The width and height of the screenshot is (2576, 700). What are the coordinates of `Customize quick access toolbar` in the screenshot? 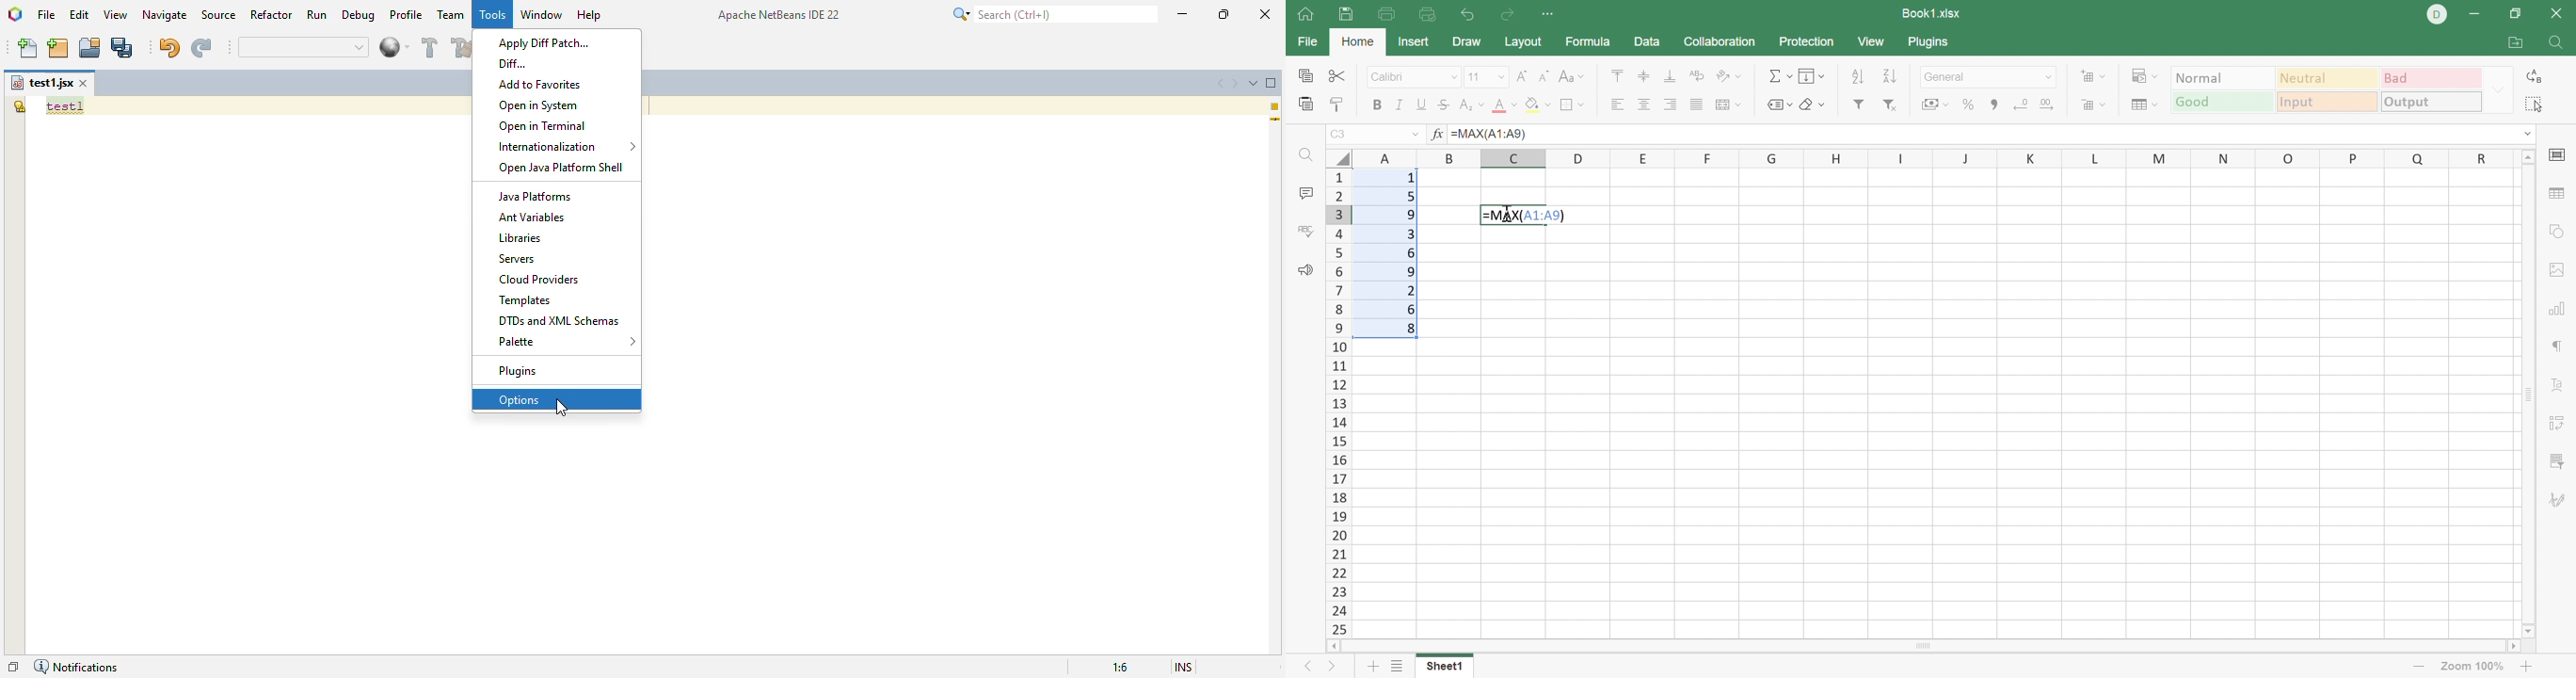 It's located at (1549, 15).